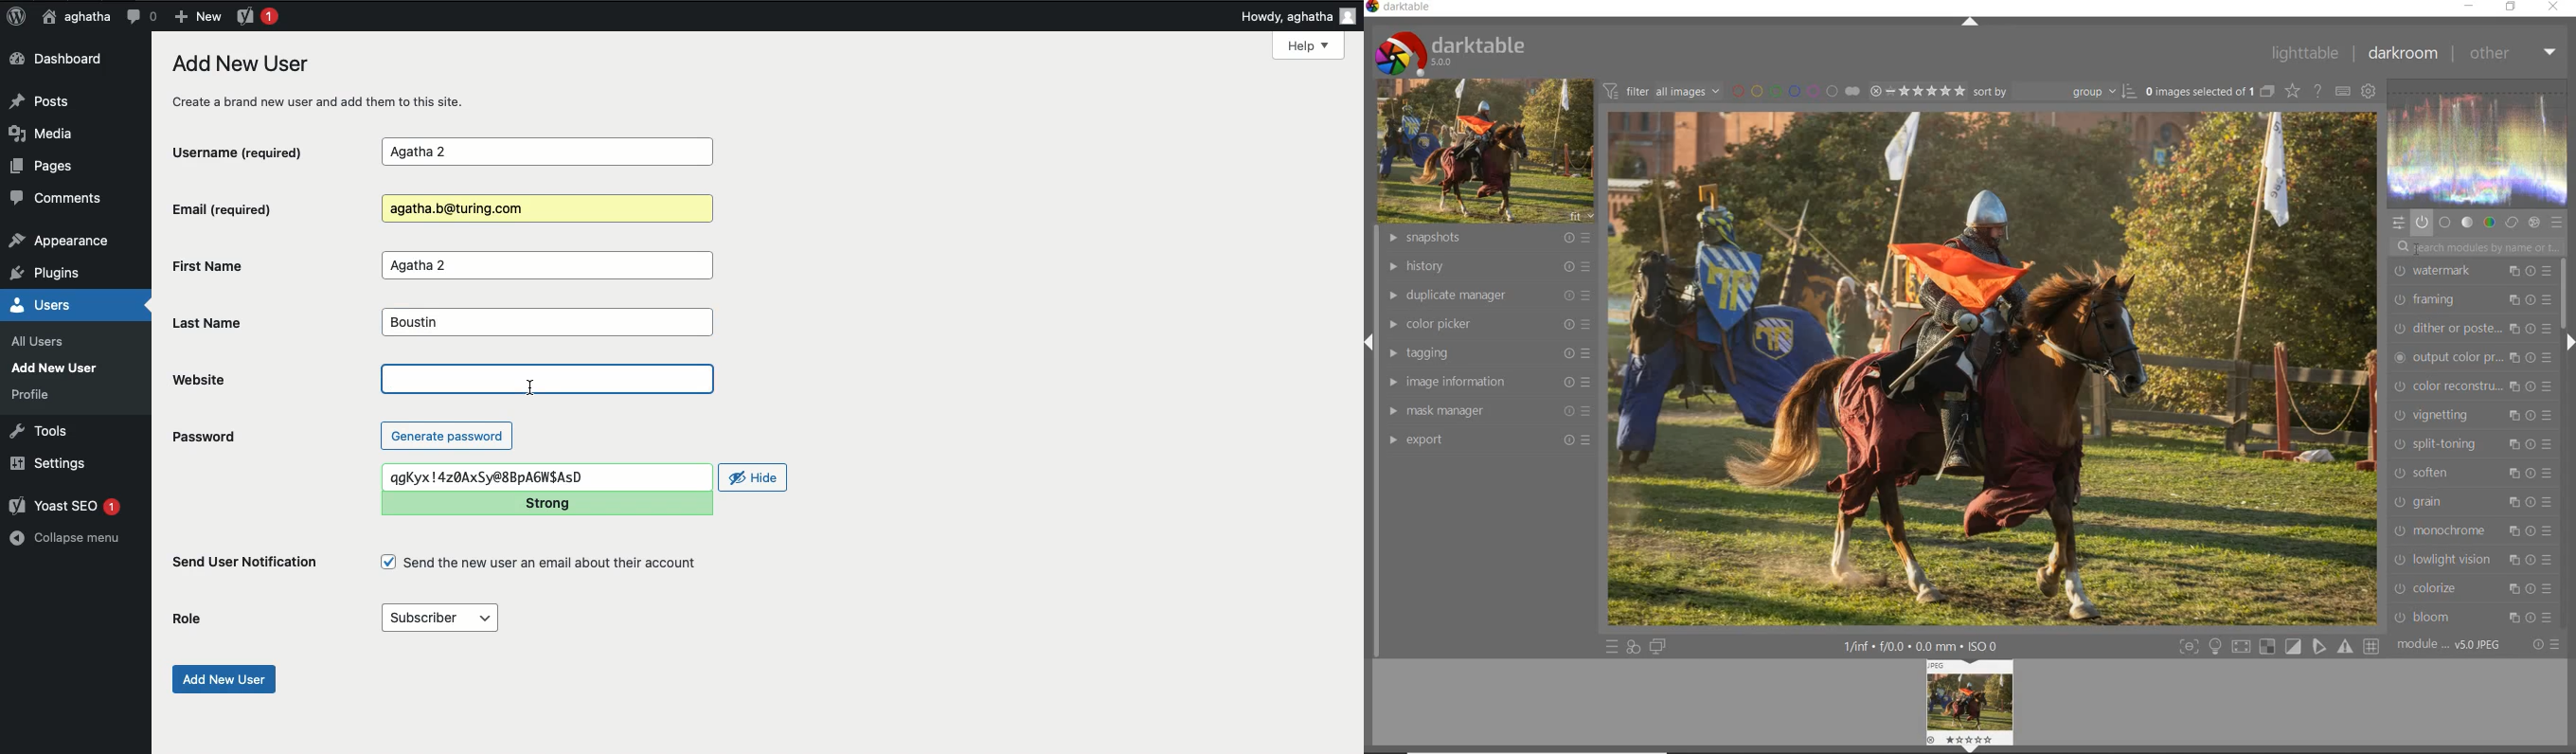 This screenshot has height=756, width=2576. What do you see at coordinates (1970, 21) in the screenshot?
I see `expand/collapse` at bounding box center [1970, 21].